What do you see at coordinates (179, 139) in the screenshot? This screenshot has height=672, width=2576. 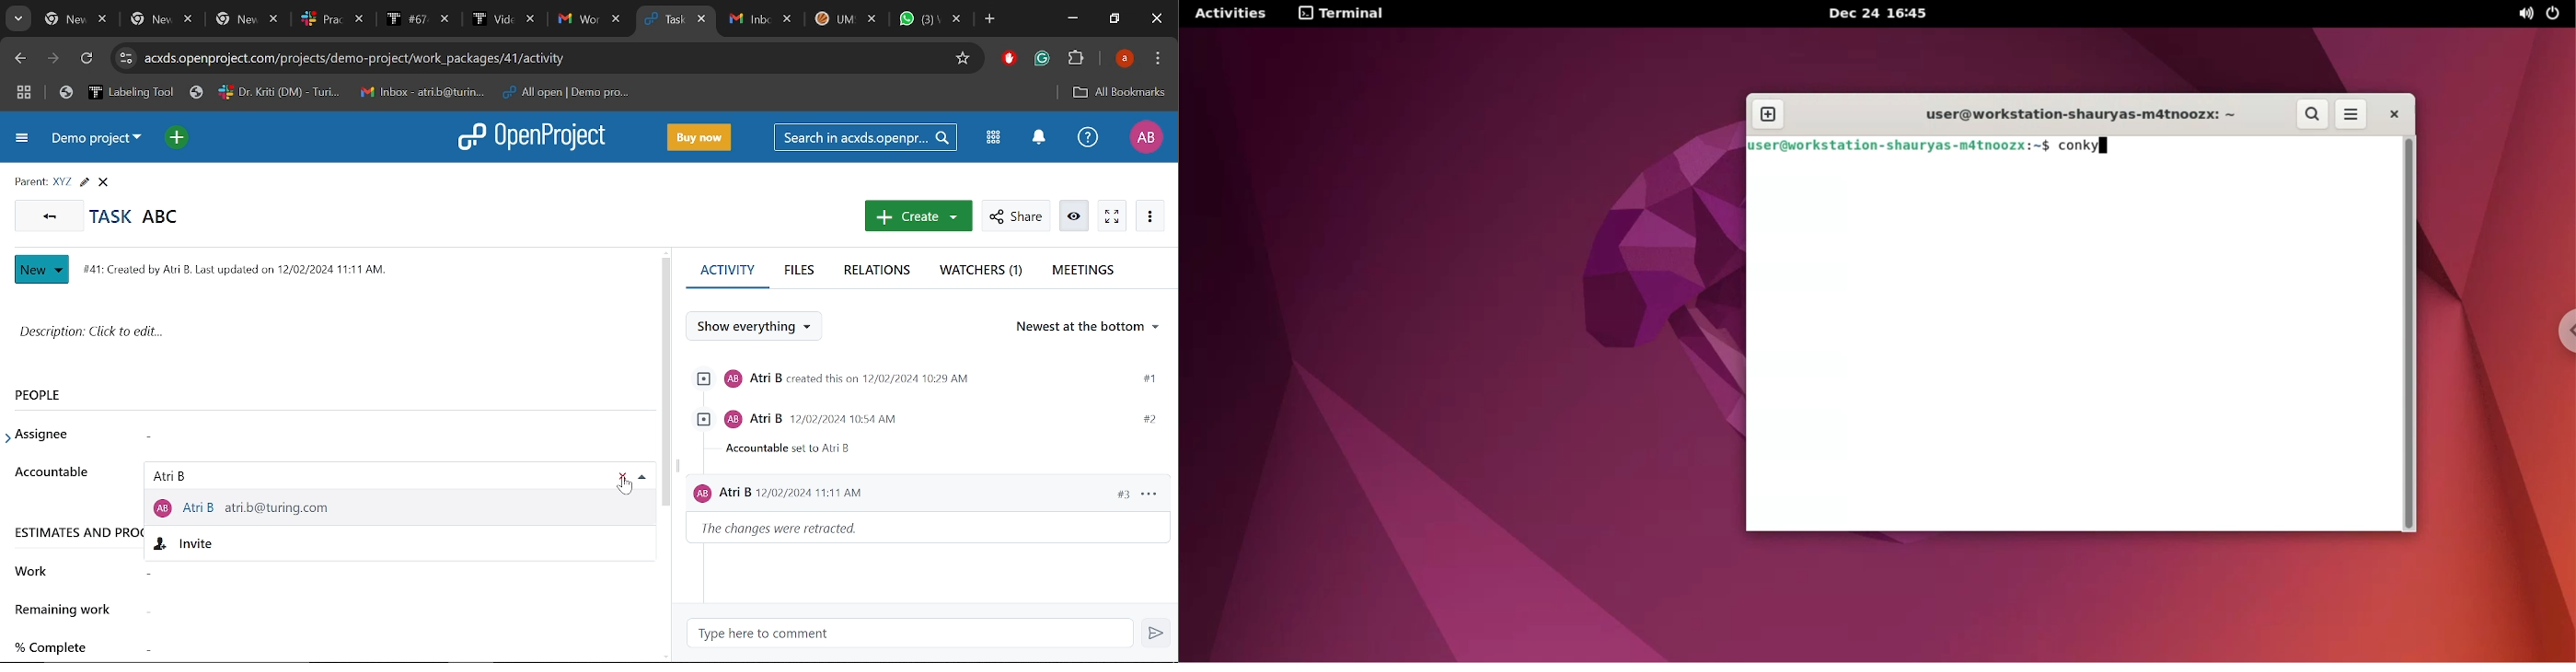 I see `Open quick add menu` at bounding box center [179, 139].